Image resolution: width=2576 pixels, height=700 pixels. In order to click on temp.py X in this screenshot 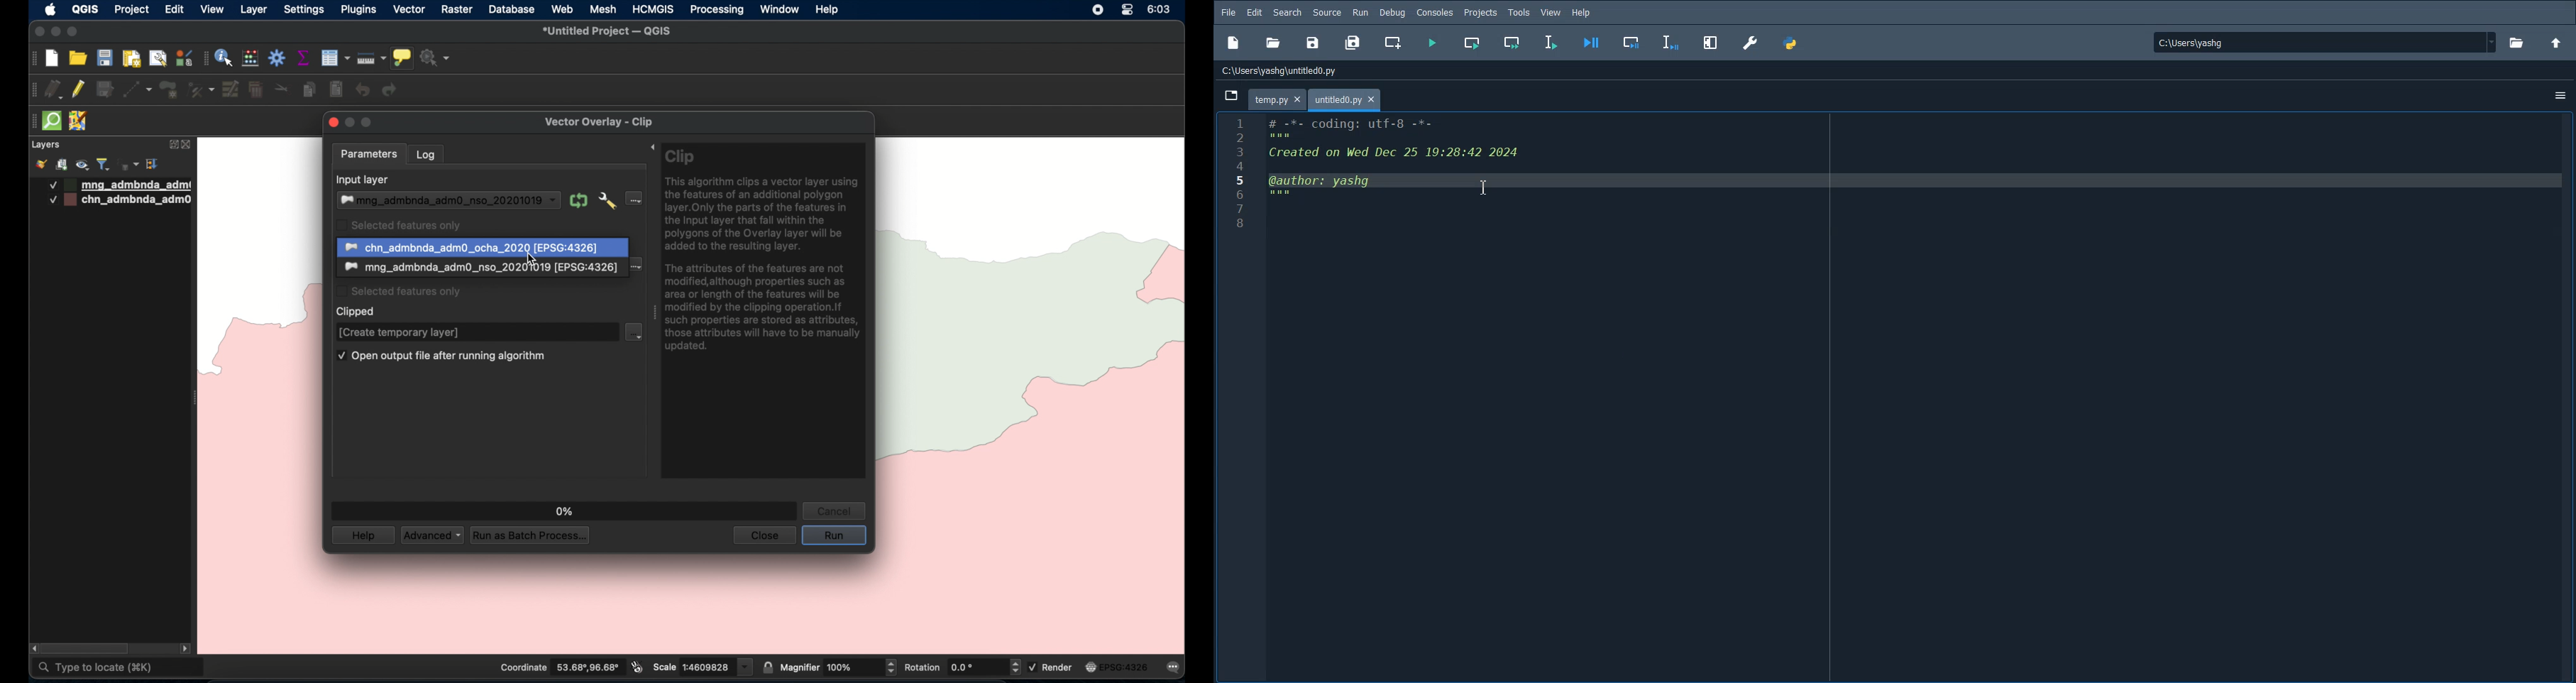, I will do `click(1275, 99)`.